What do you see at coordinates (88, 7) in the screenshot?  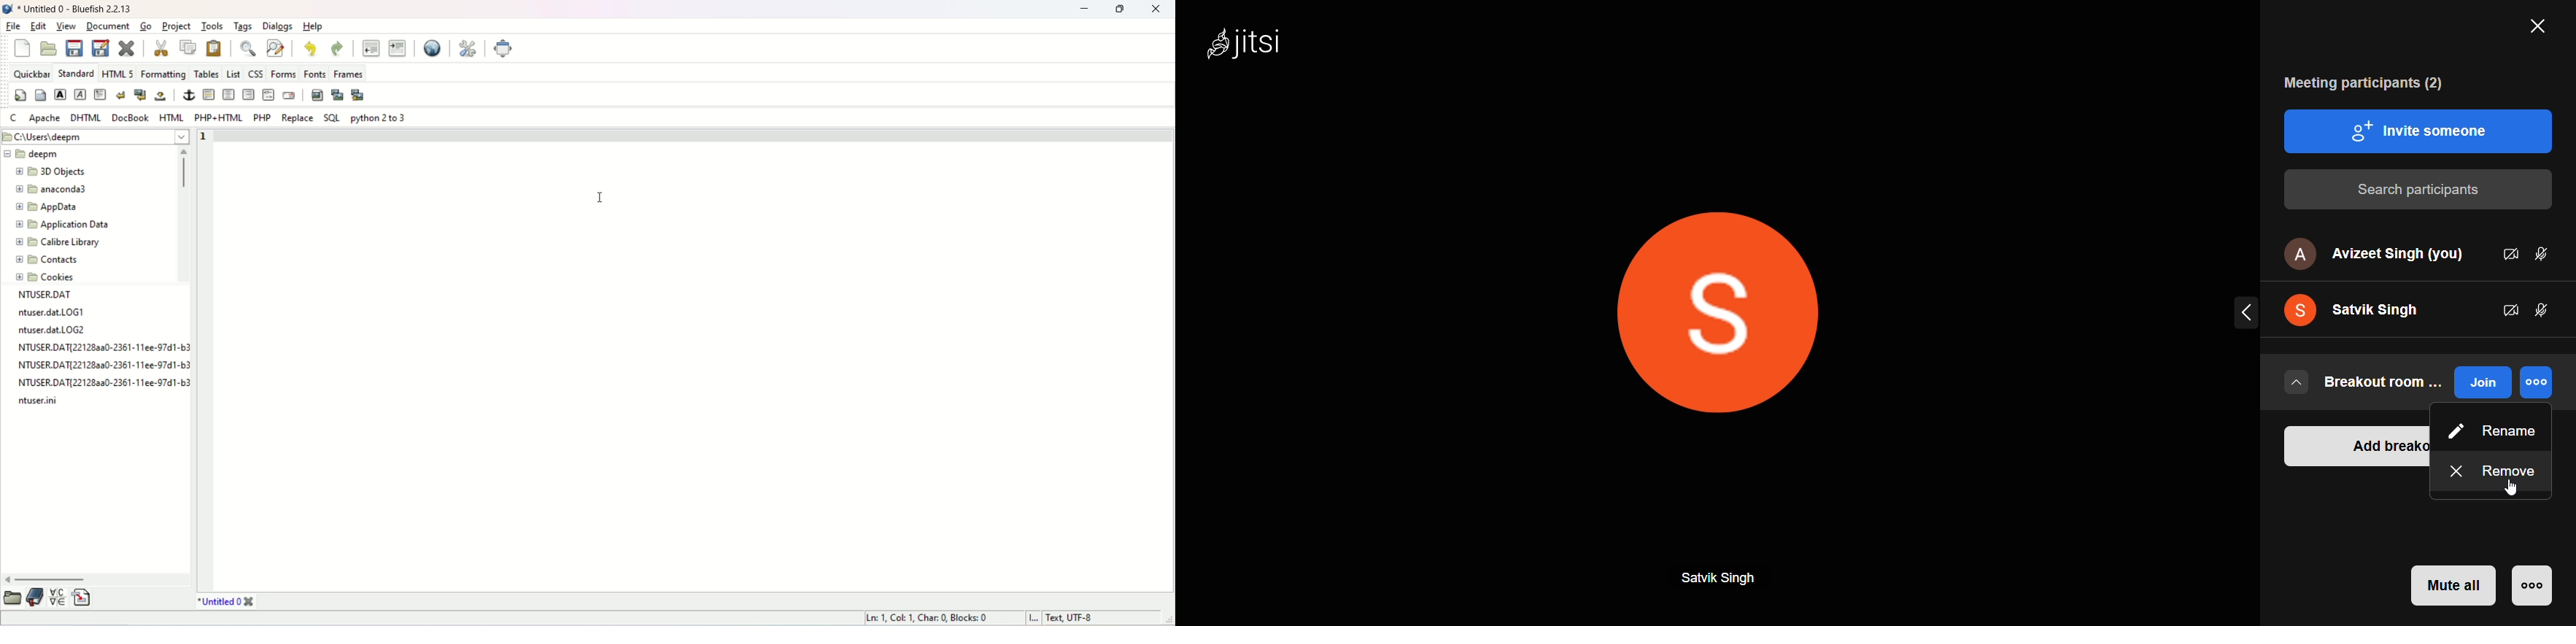 I see `title` at bounding box center [88, 7].